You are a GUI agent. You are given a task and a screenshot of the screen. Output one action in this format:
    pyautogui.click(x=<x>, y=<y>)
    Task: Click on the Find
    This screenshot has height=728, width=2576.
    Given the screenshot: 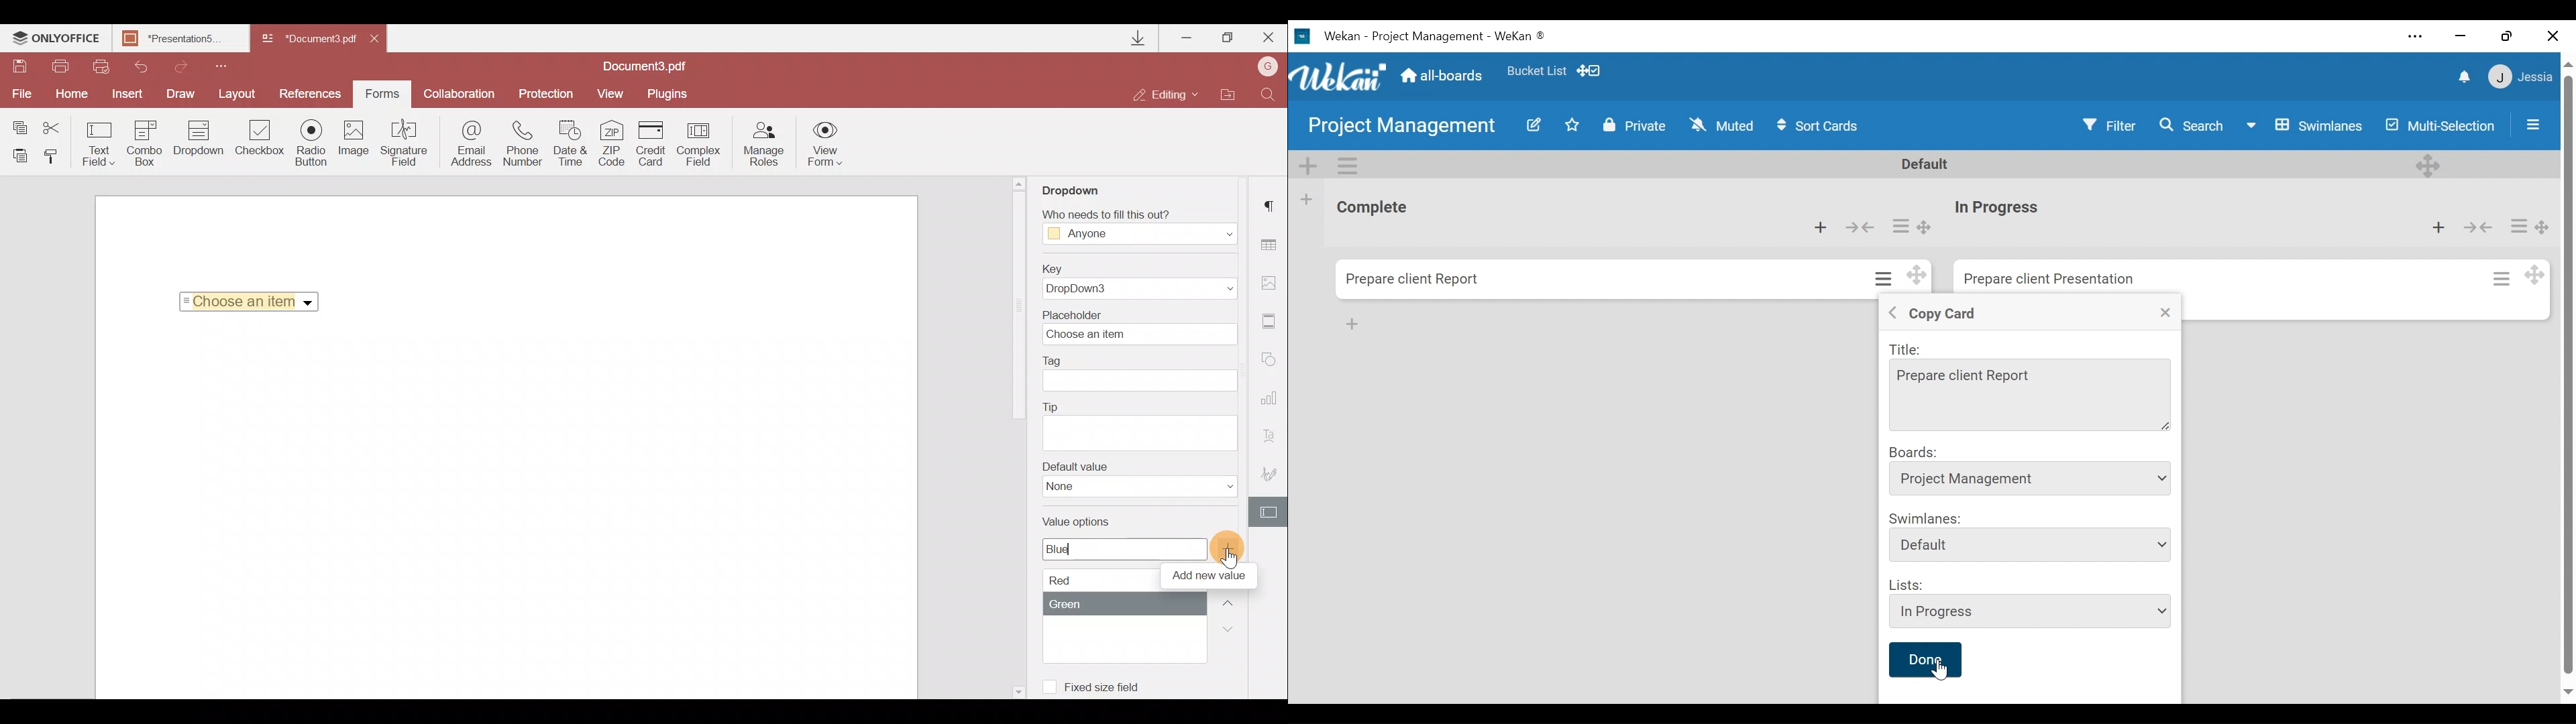 What is the action you would take?
    pyautogui.click(x=1271, y=94)
    